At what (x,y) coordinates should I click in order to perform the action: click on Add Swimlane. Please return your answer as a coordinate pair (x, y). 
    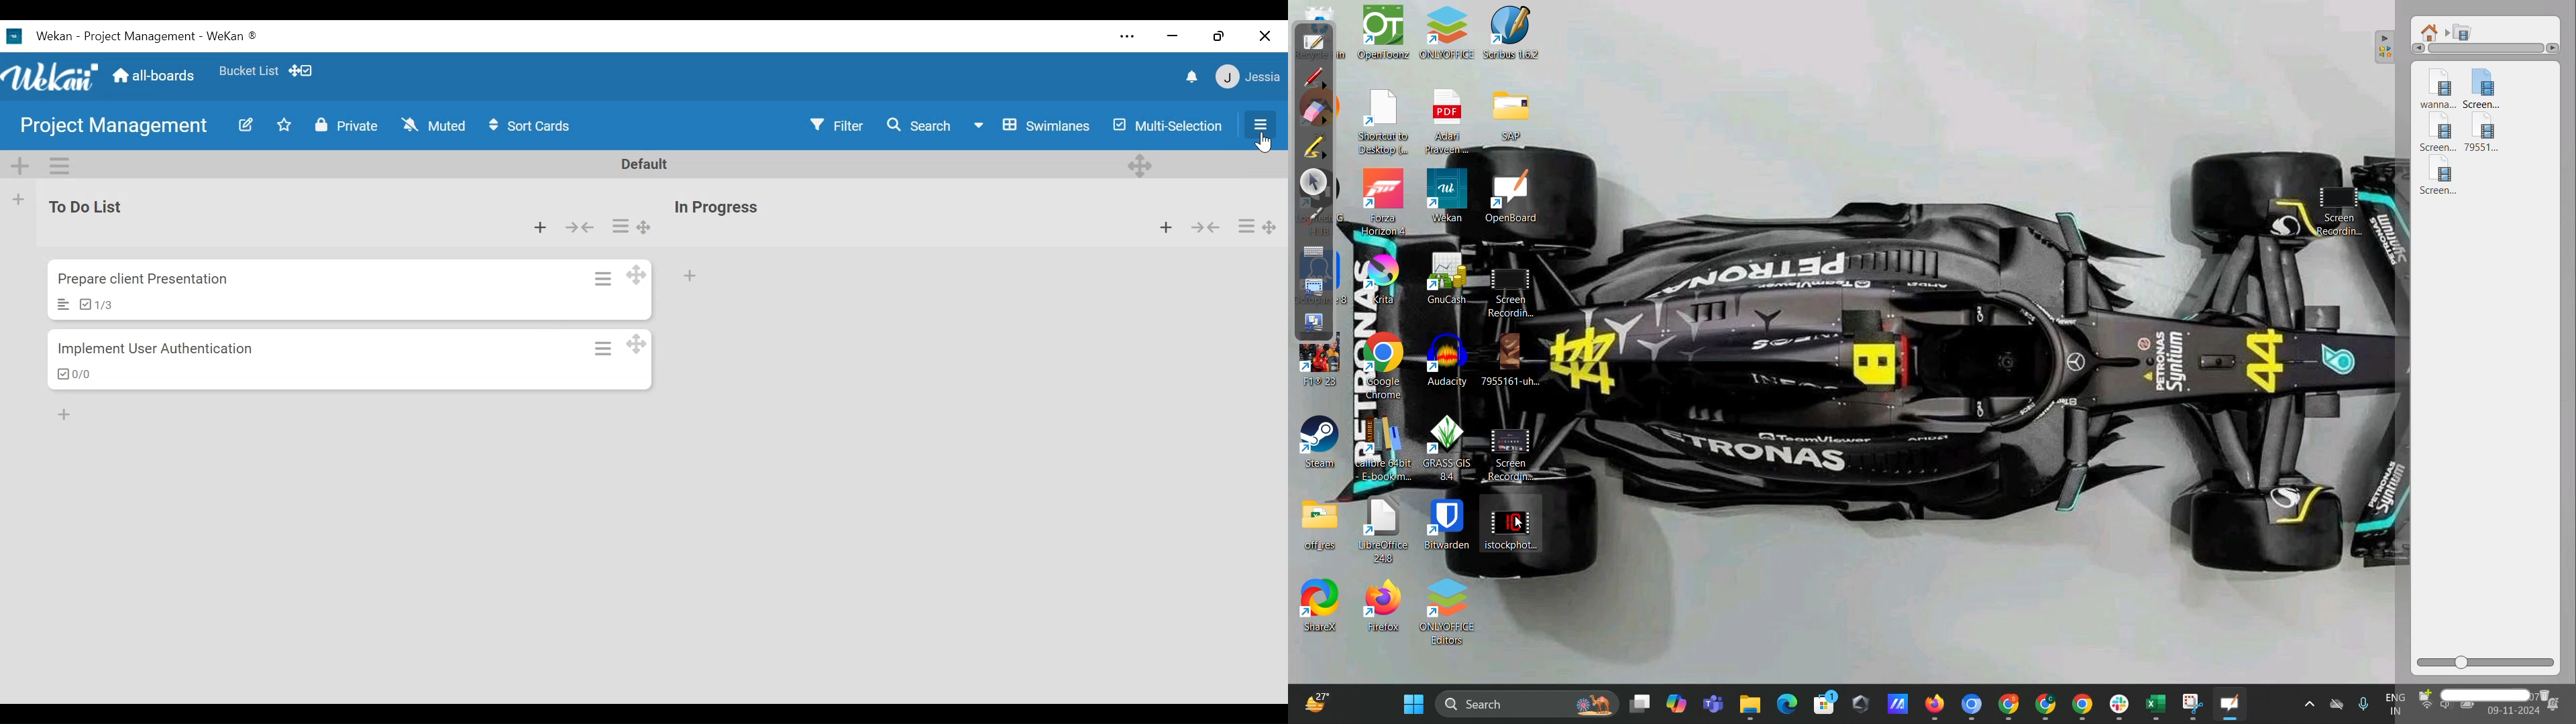
    Looking at the image, I should click on (19, 165).